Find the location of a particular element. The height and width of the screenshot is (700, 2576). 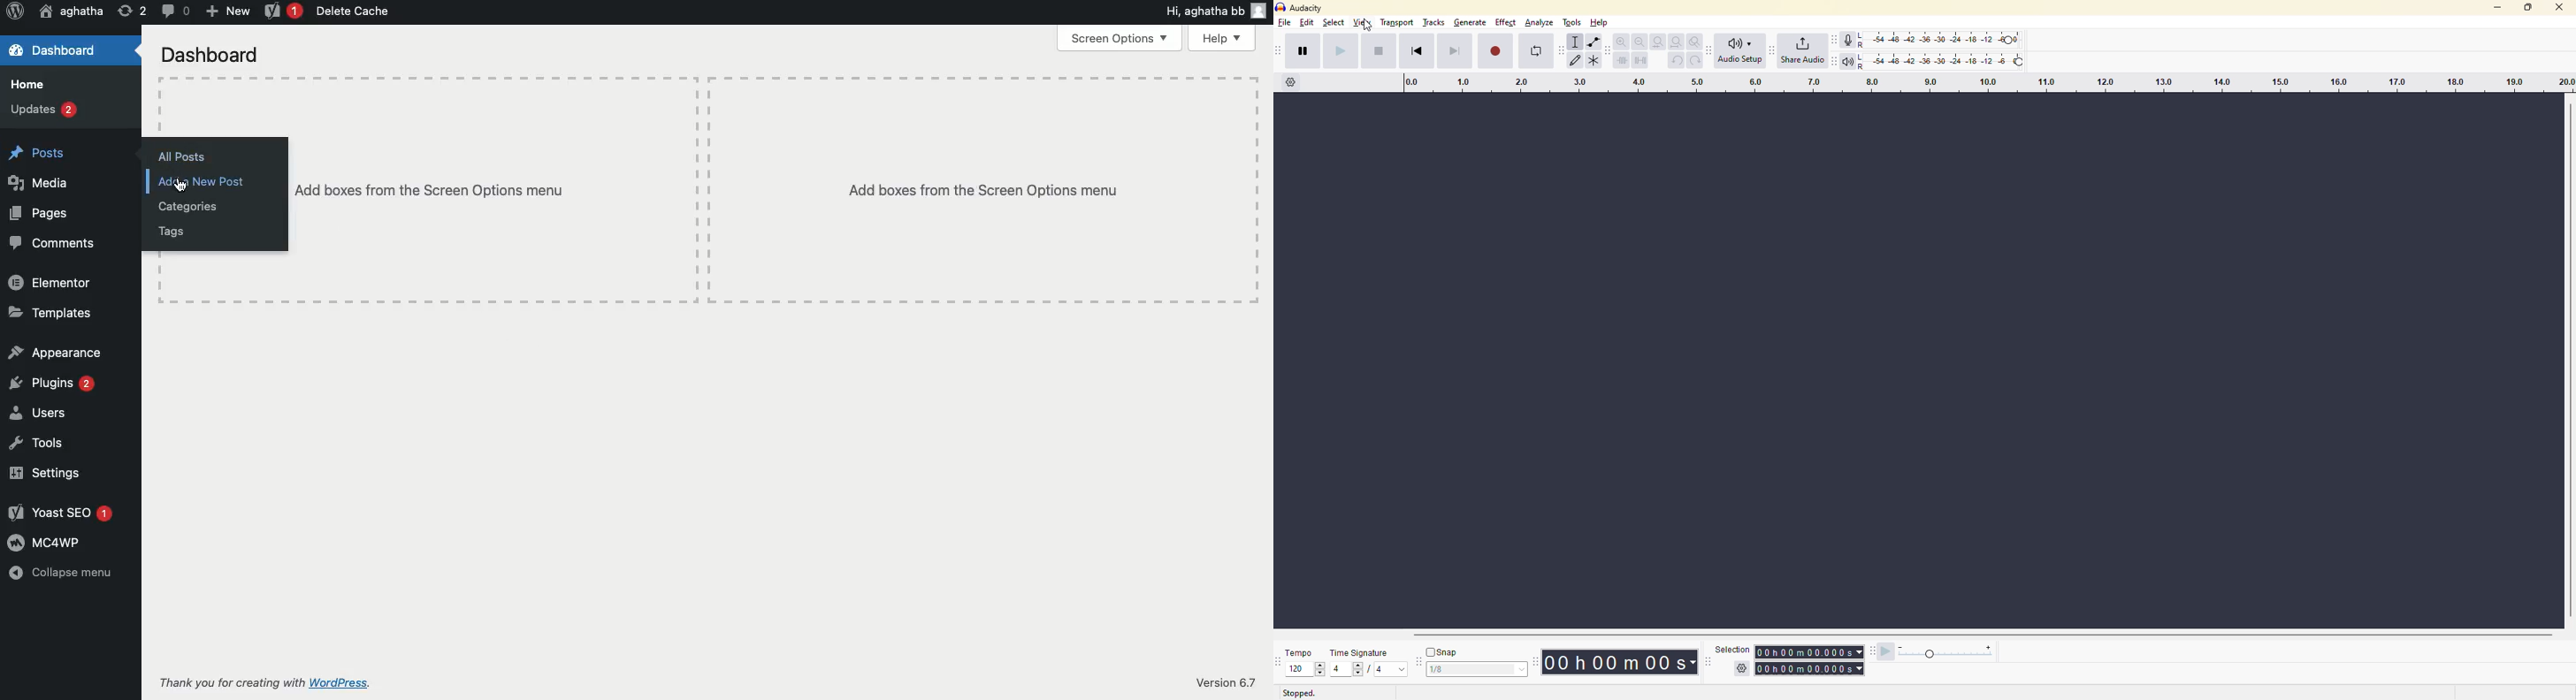

audacity is located at coordinates (1303, 8).